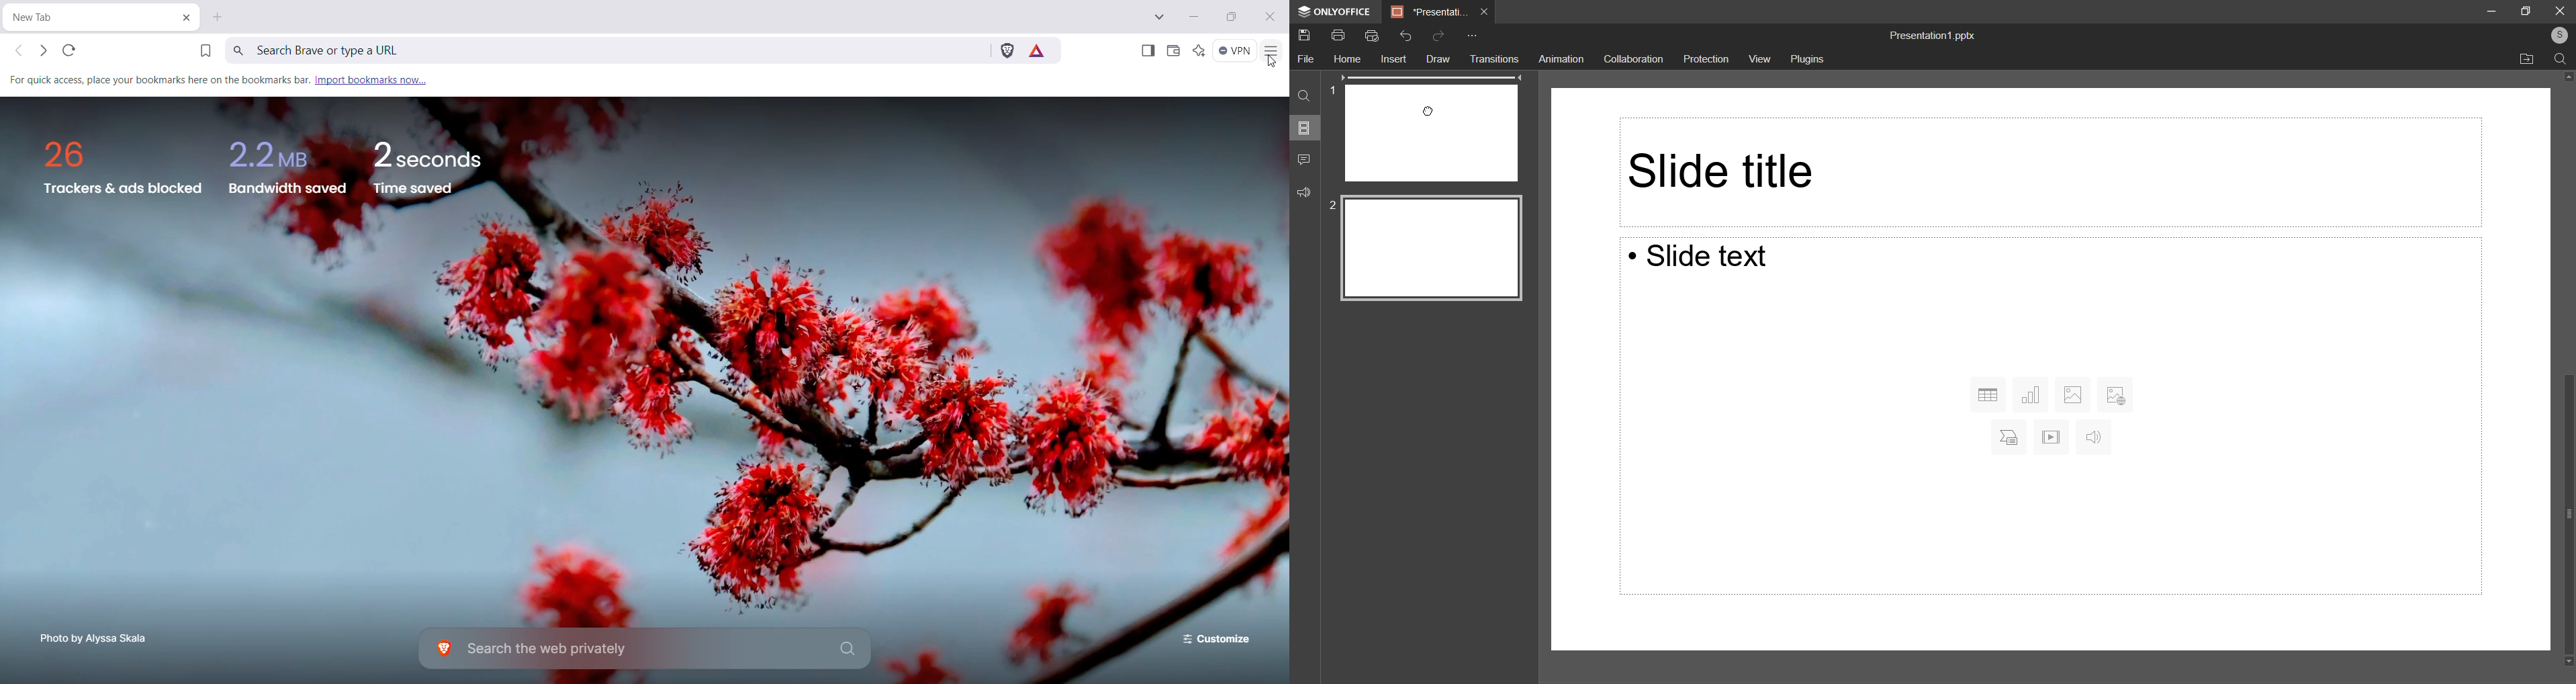 This screenshot has width=2576, height=700. I want to click on Scroll bar, so click(2562, 510).